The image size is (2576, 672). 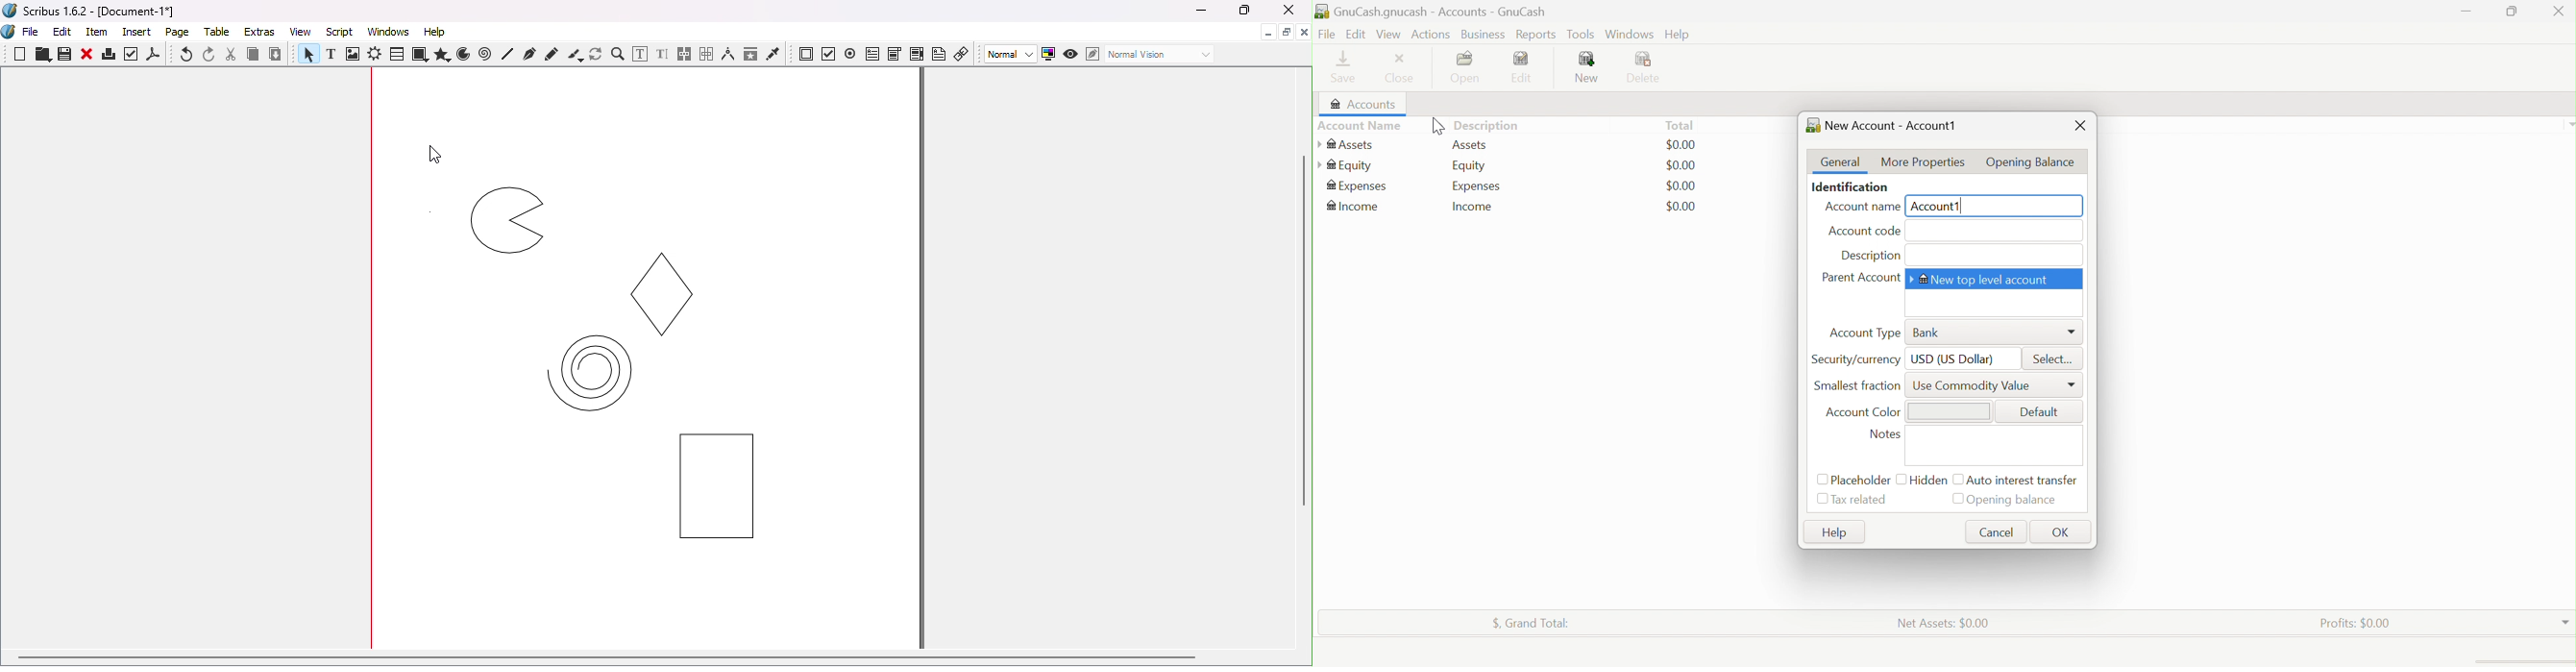 What do you see at coordinates (963, 53) in the screenshot?
I see `Link annotation` at bounding box center [963, 53].